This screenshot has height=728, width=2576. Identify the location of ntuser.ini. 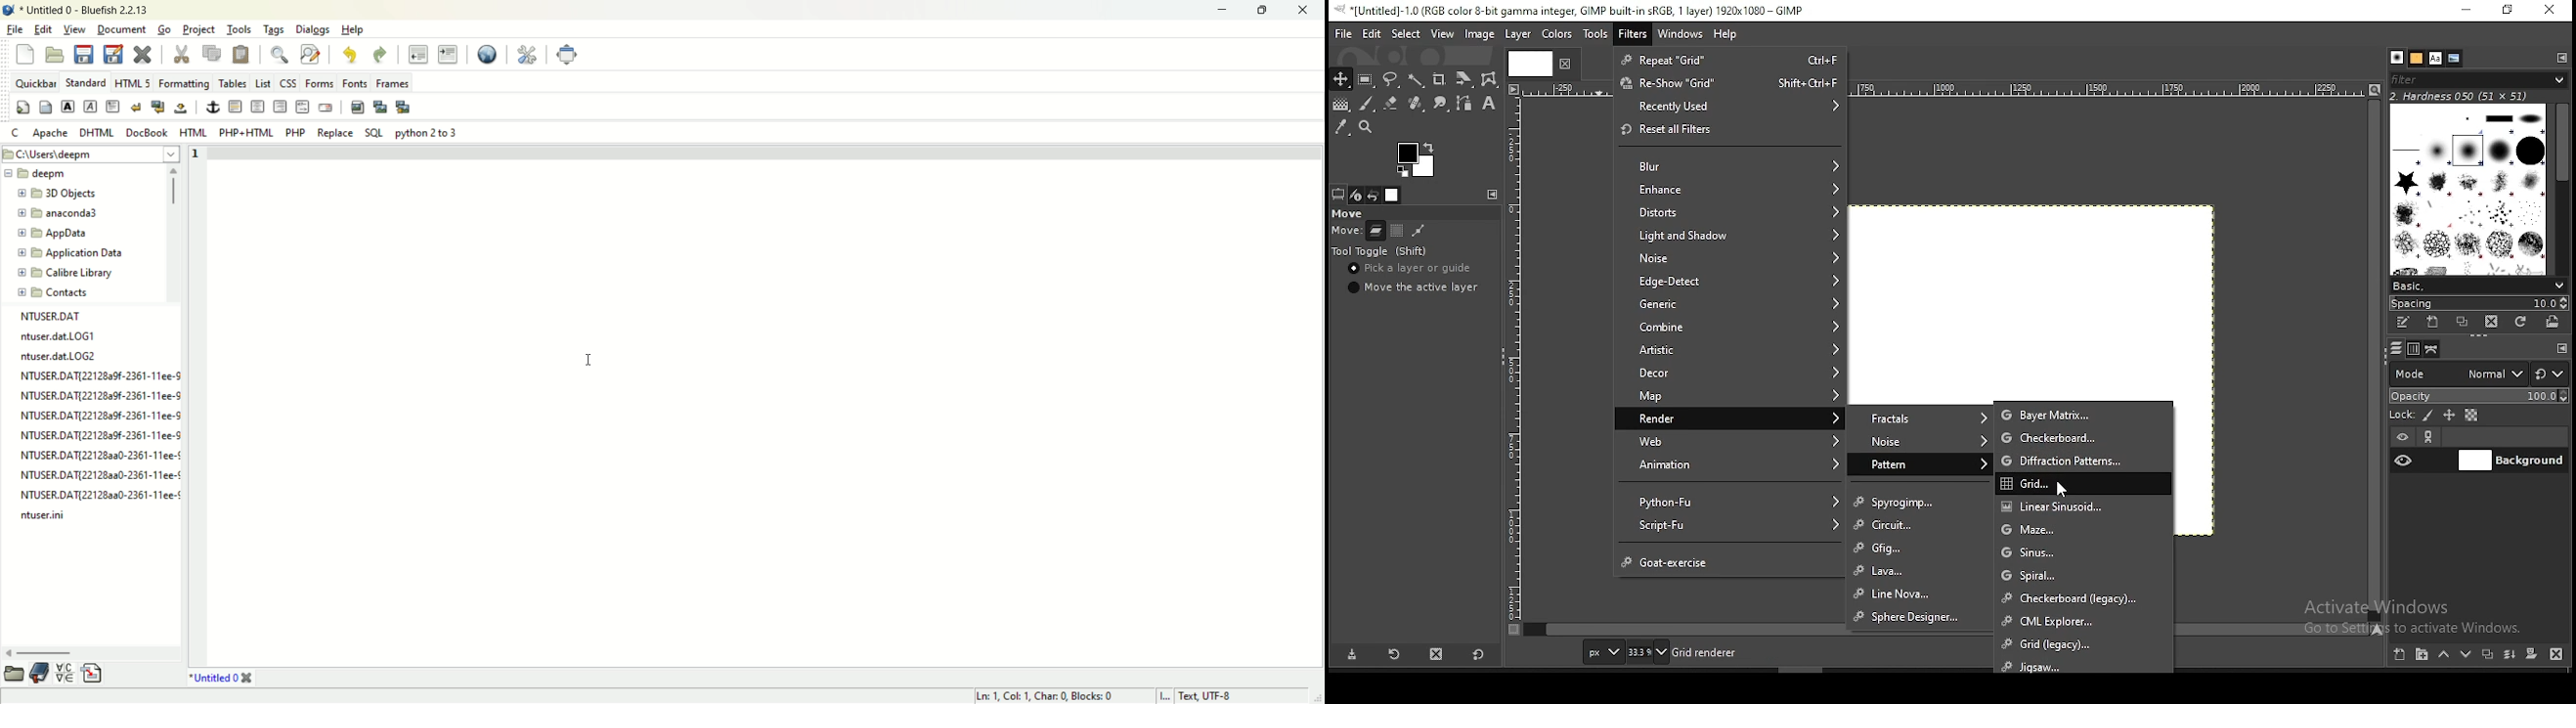
(40, 516).